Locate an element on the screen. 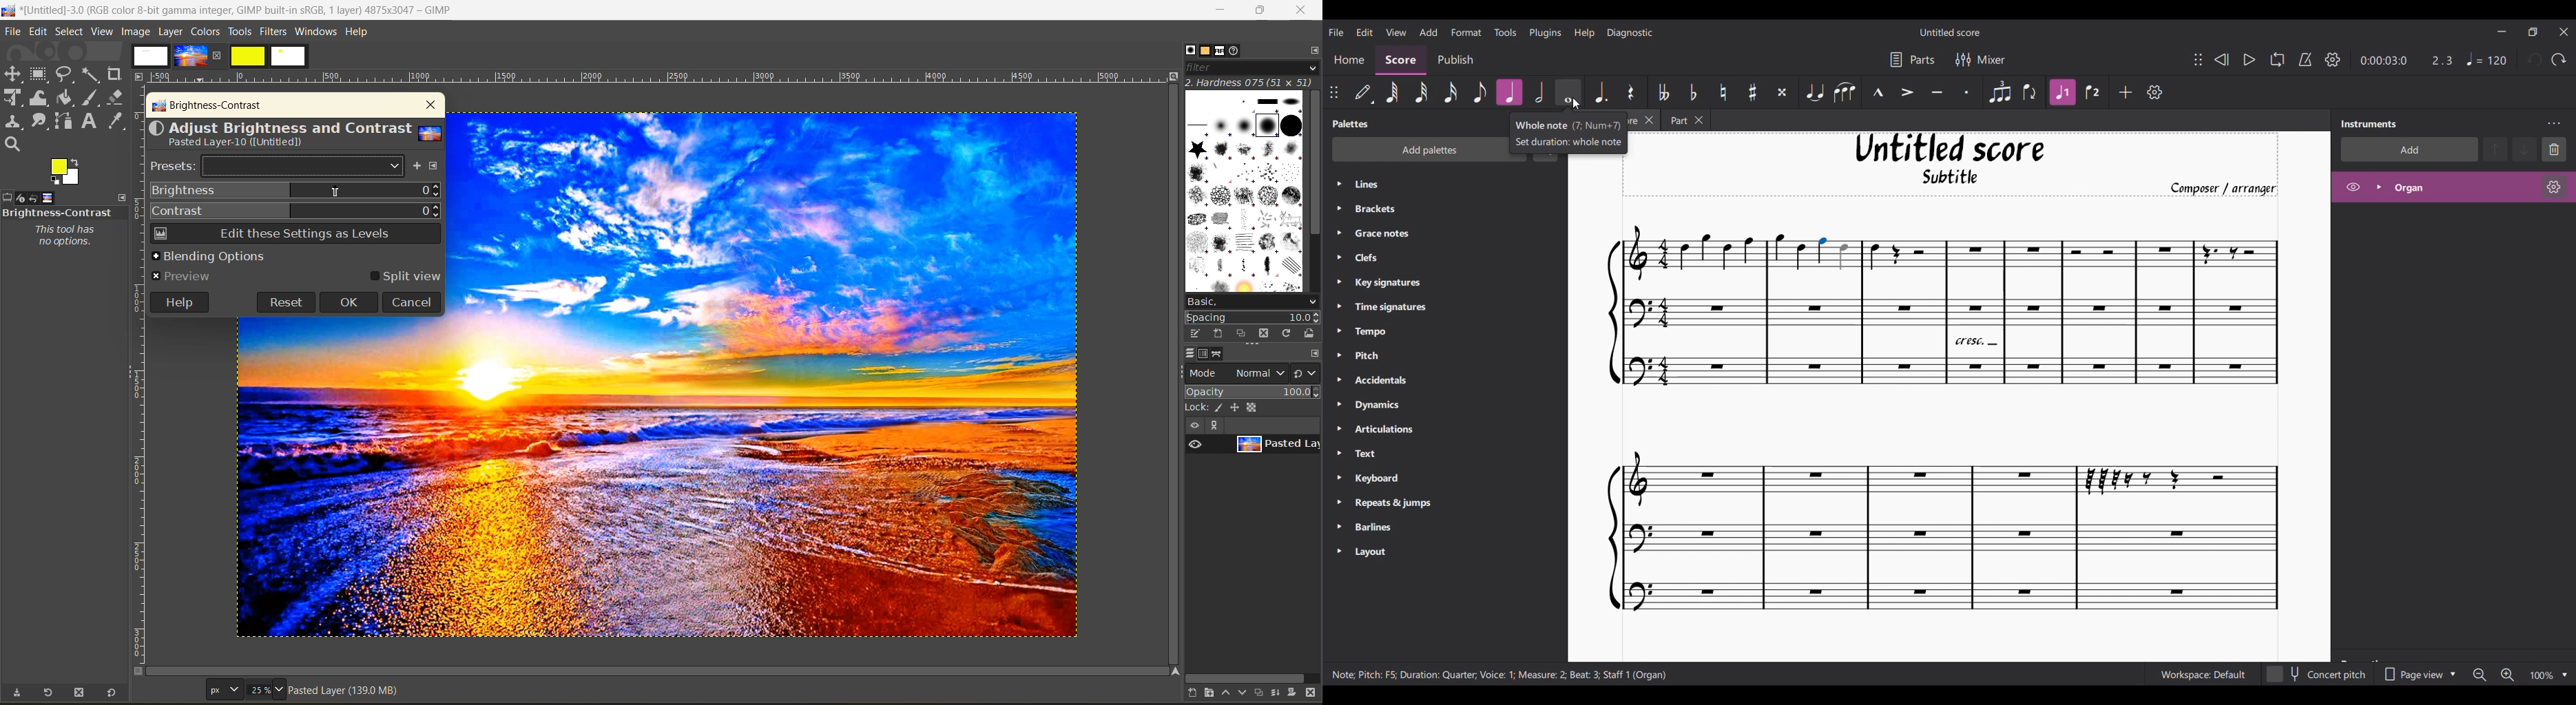 This screenshot has height=728, width=2576. Tuplet is located at coordinates (2000, 93).